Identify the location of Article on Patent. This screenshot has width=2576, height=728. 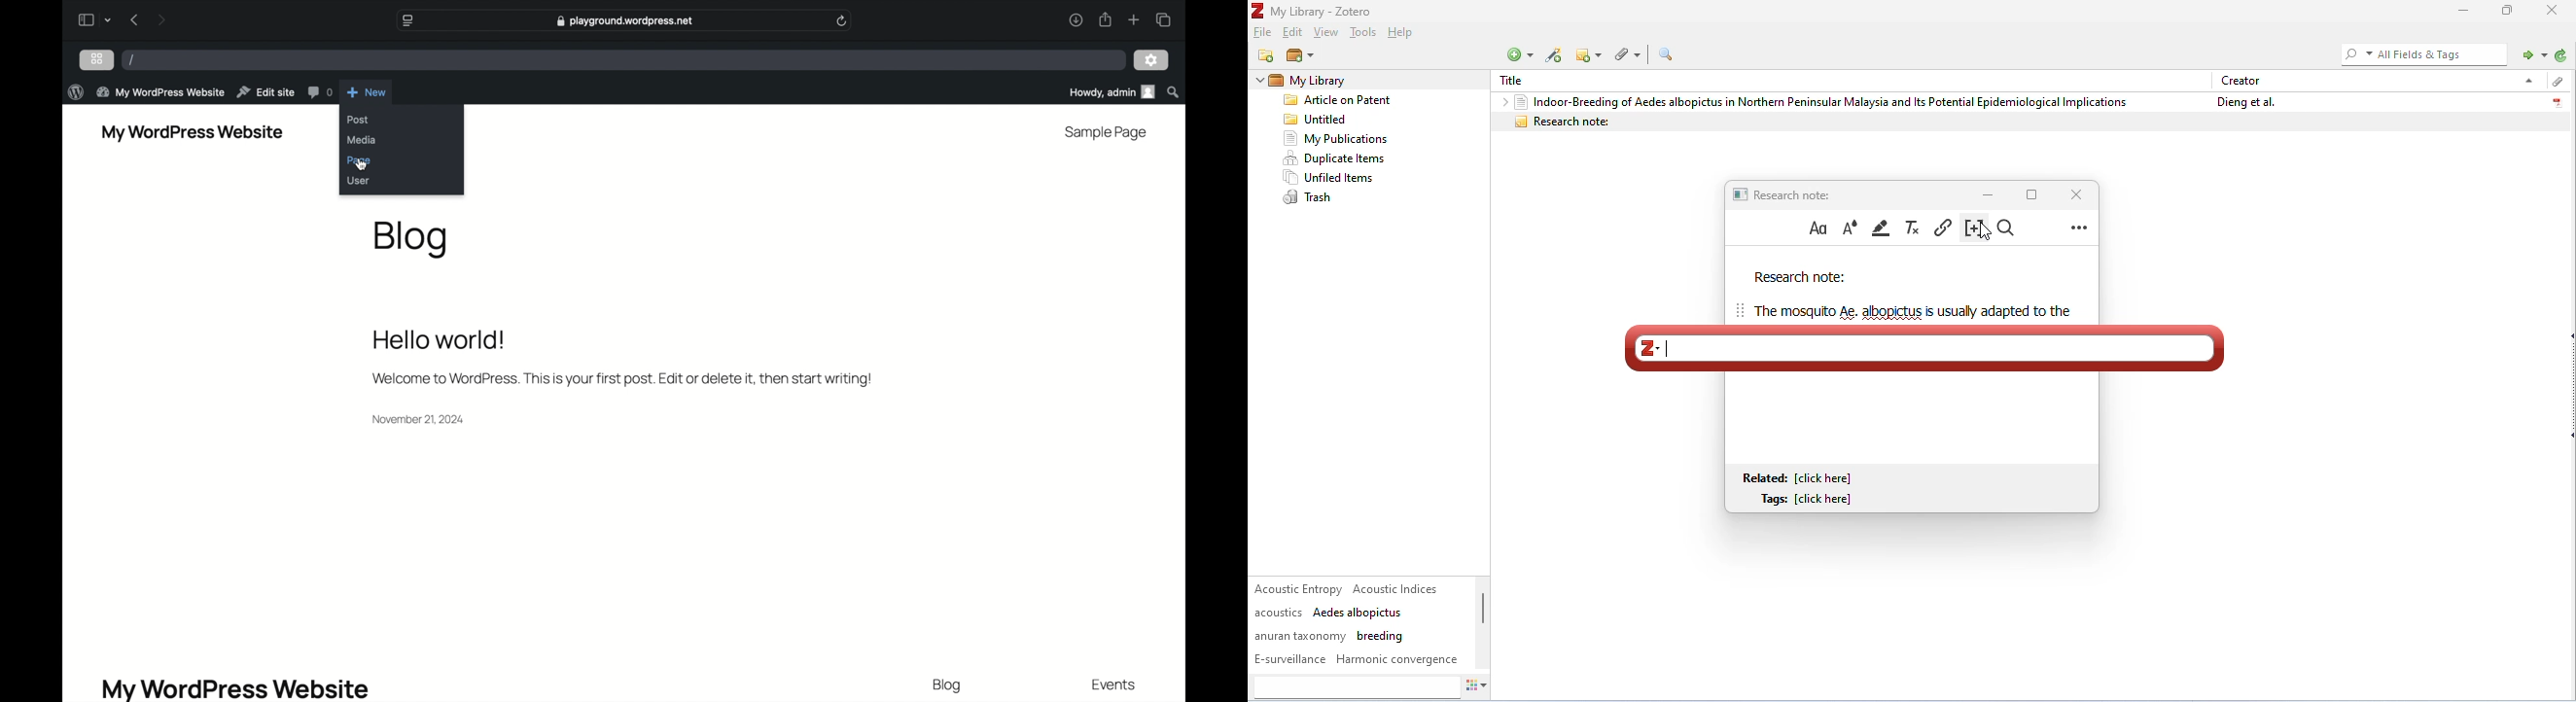
(1344, 101).